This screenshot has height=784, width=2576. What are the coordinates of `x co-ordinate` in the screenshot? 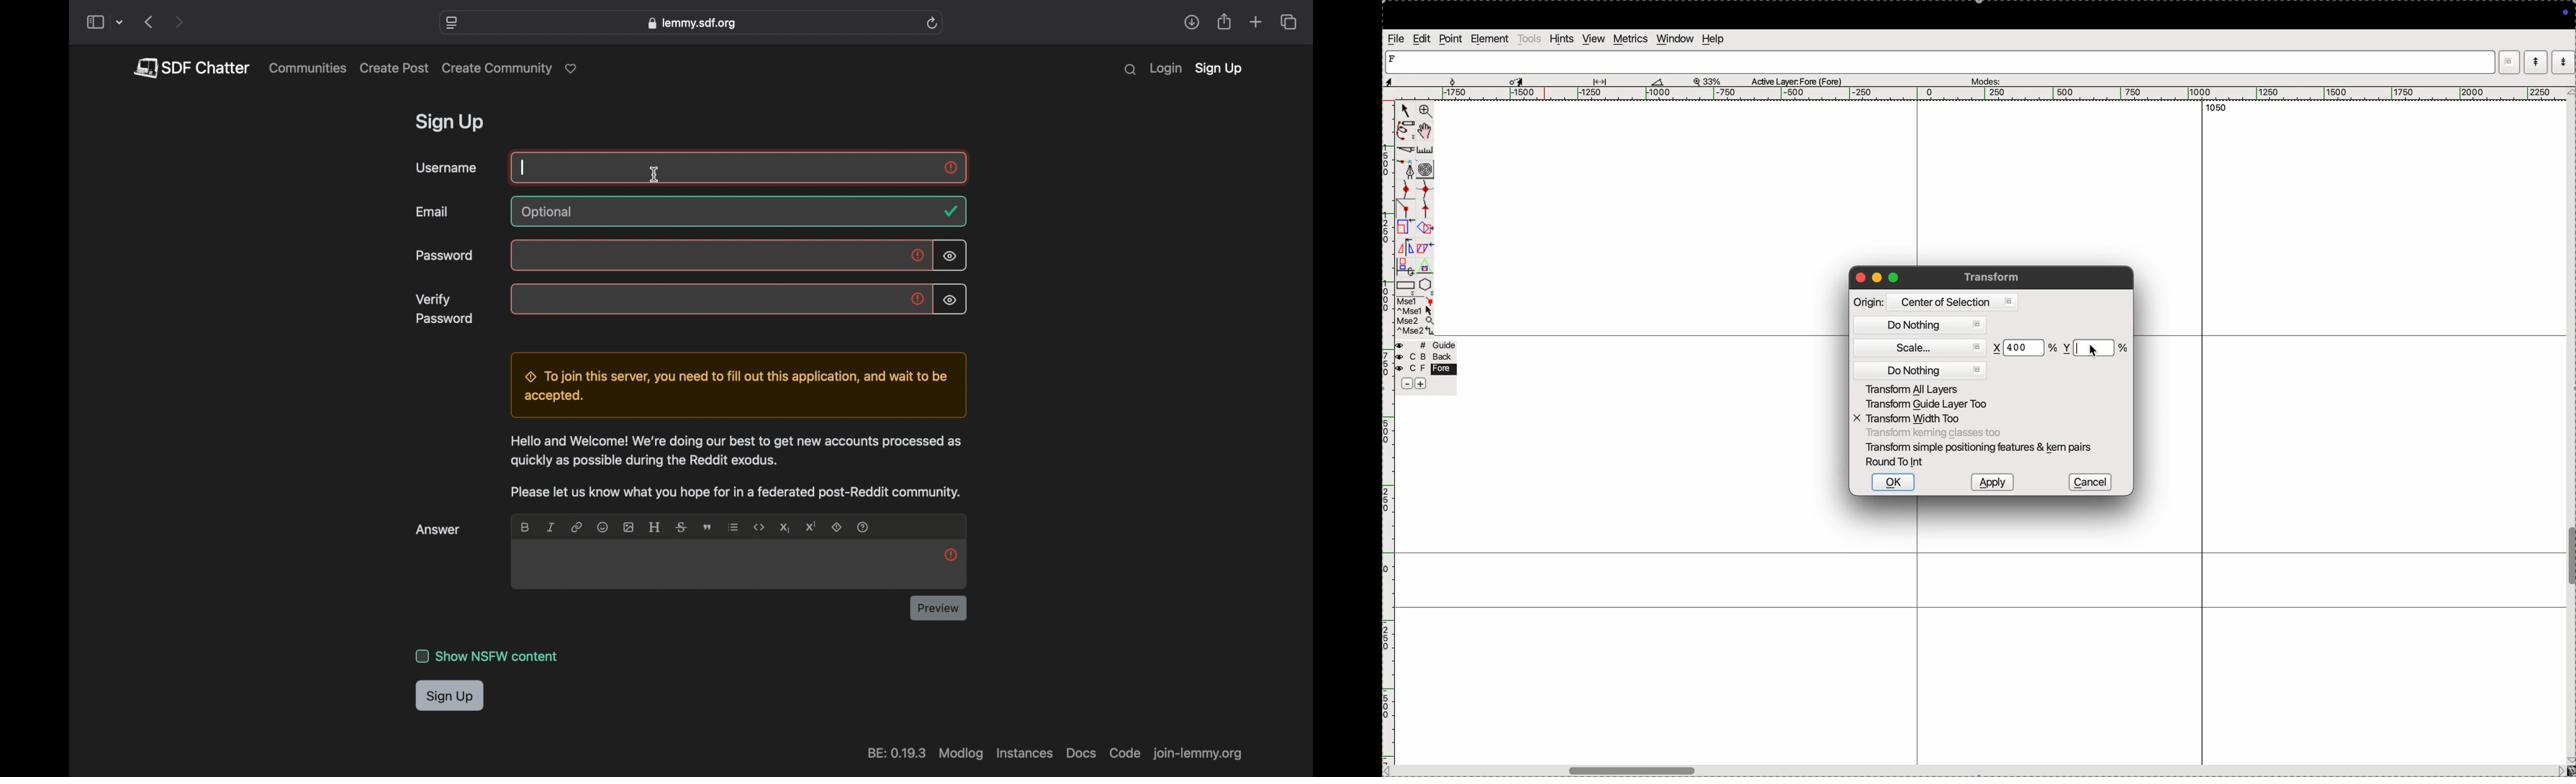 It's located at (1998, 348).